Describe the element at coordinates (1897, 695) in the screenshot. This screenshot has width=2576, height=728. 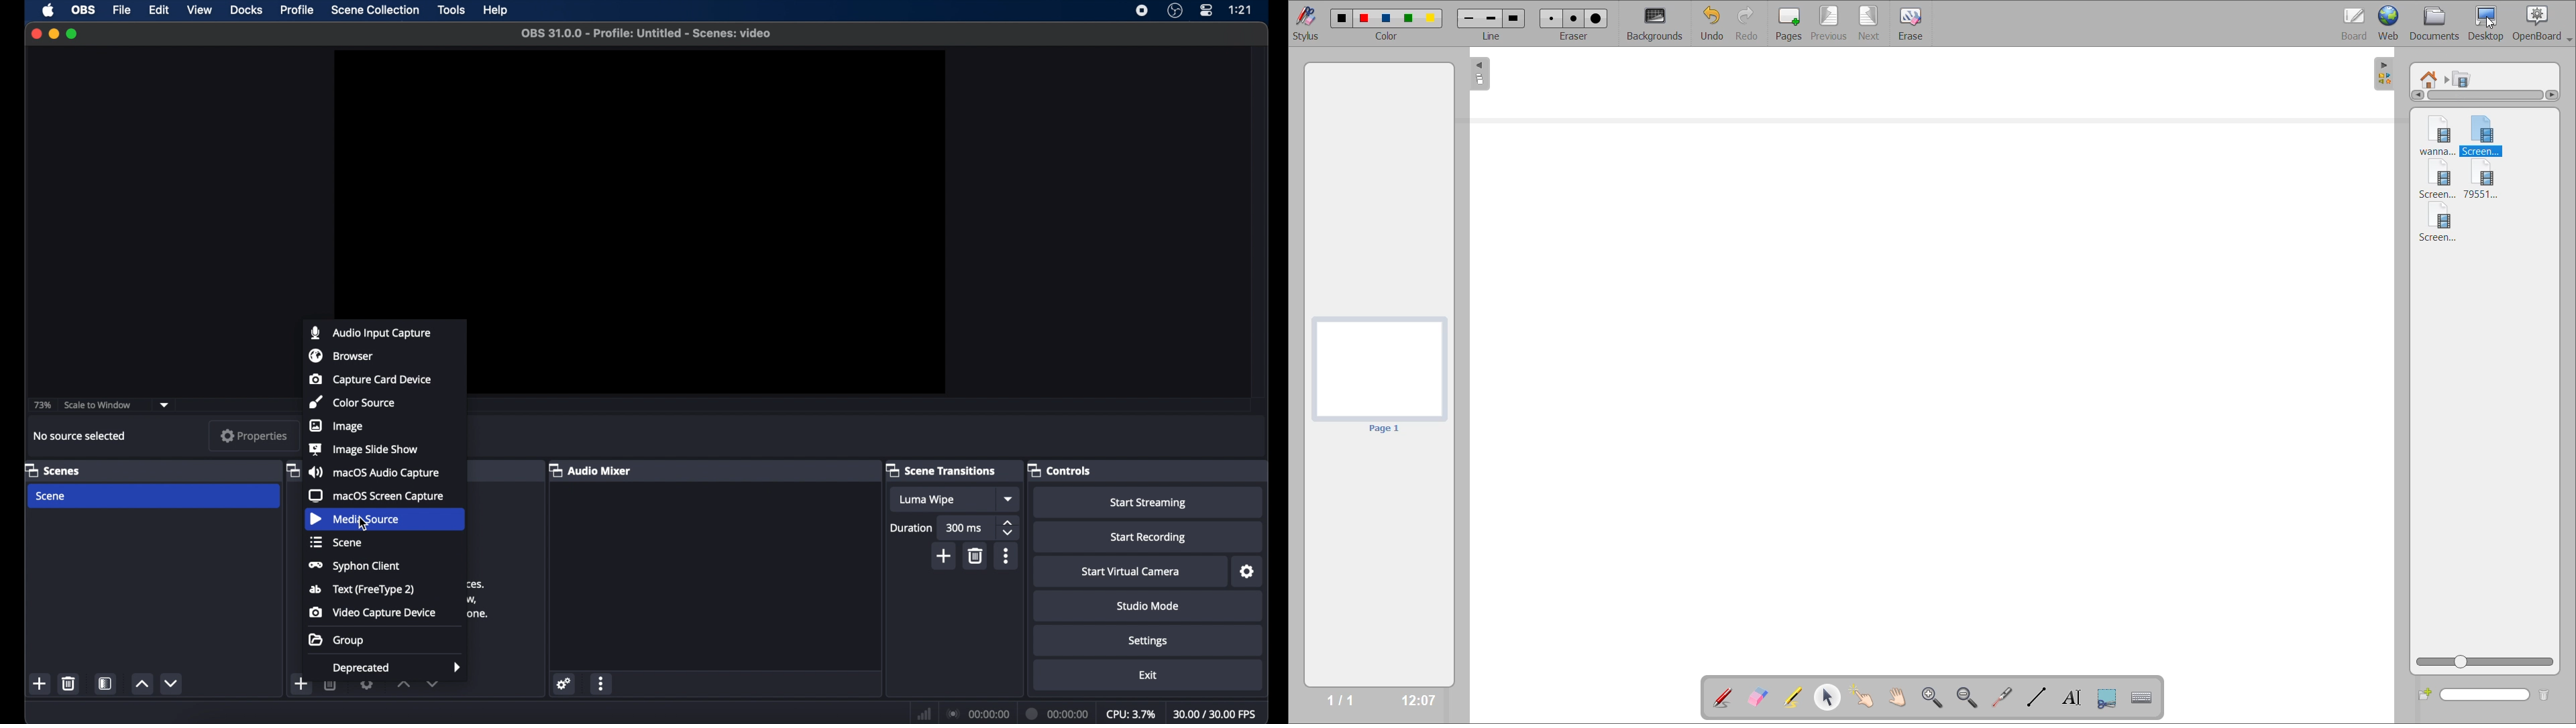
I see `scroll page` at that location.